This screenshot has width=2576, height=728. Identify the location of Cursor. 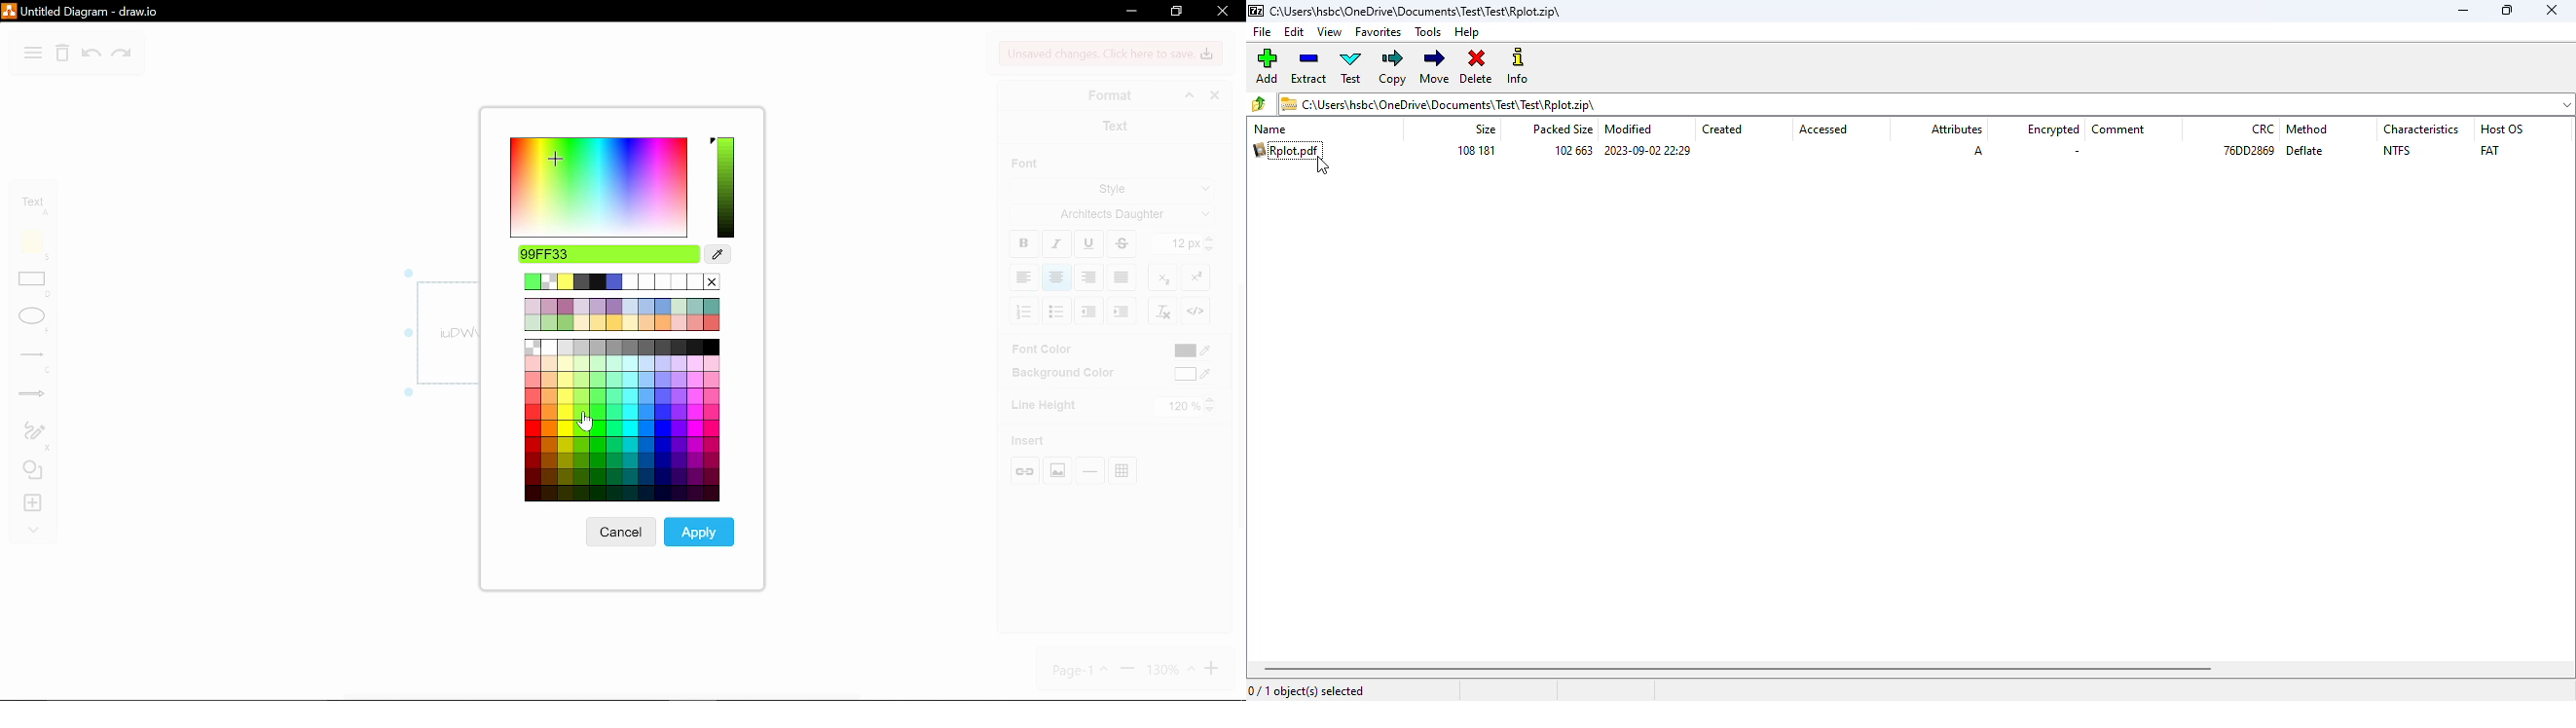
(1190, 382).